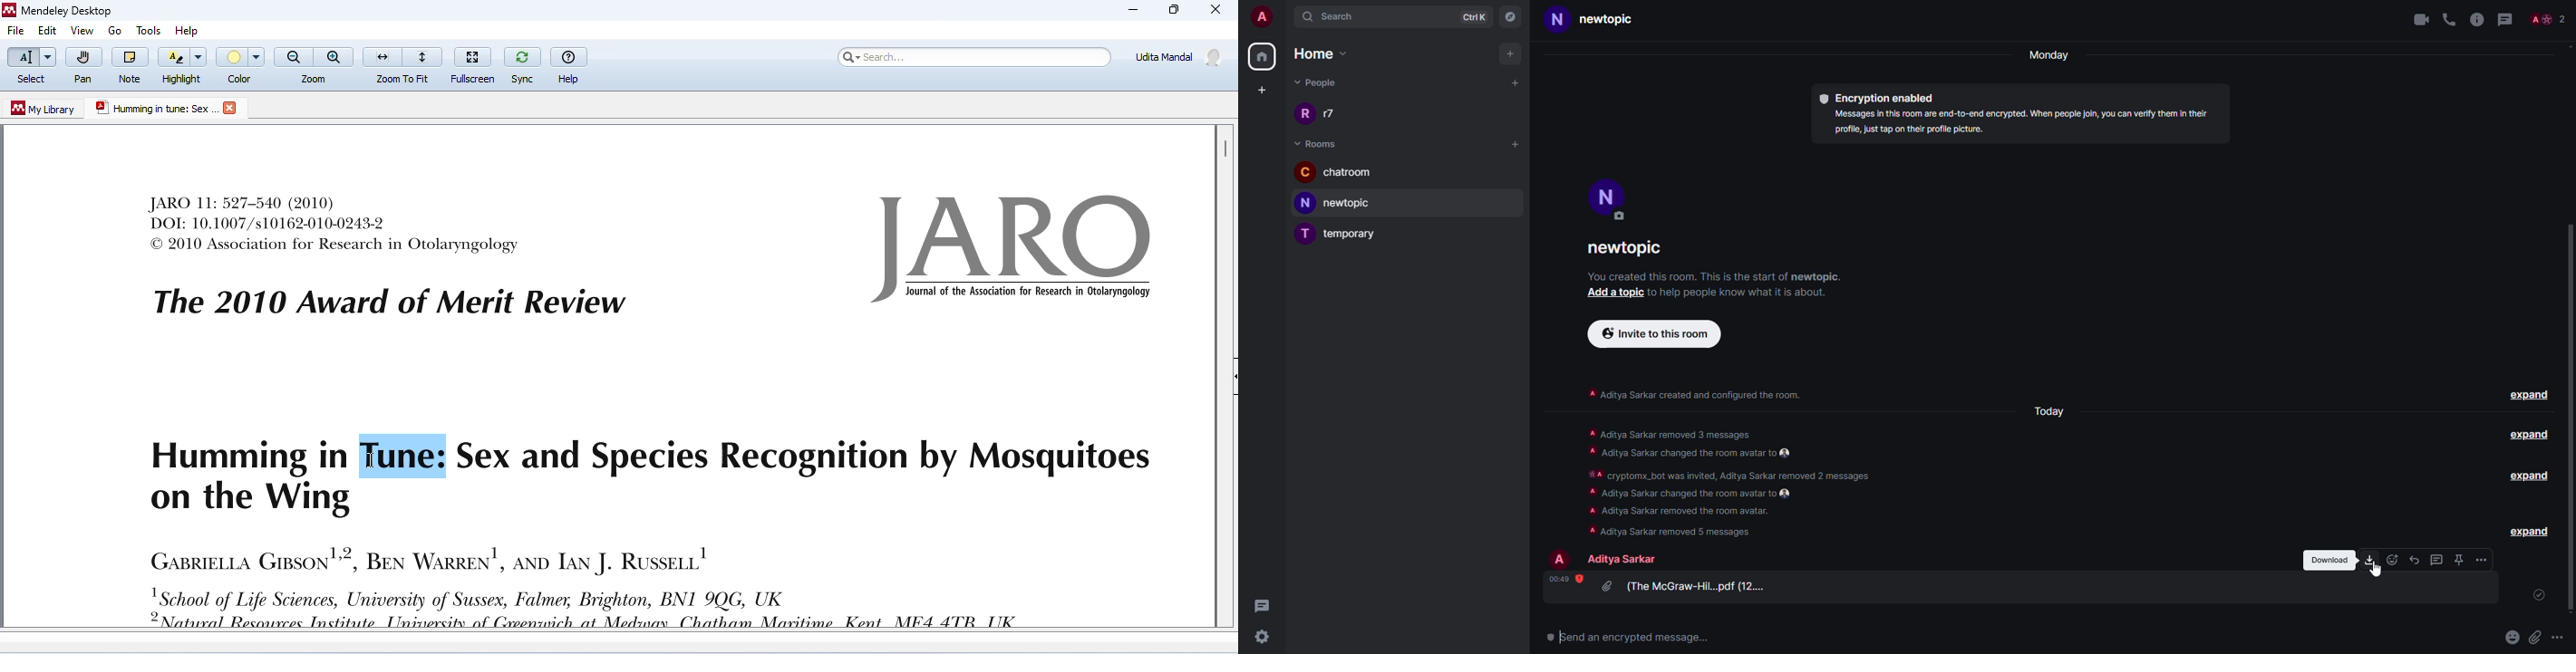 The height and width of the screenshot is (672, 2576). I want to click on close, so click(232, 108).